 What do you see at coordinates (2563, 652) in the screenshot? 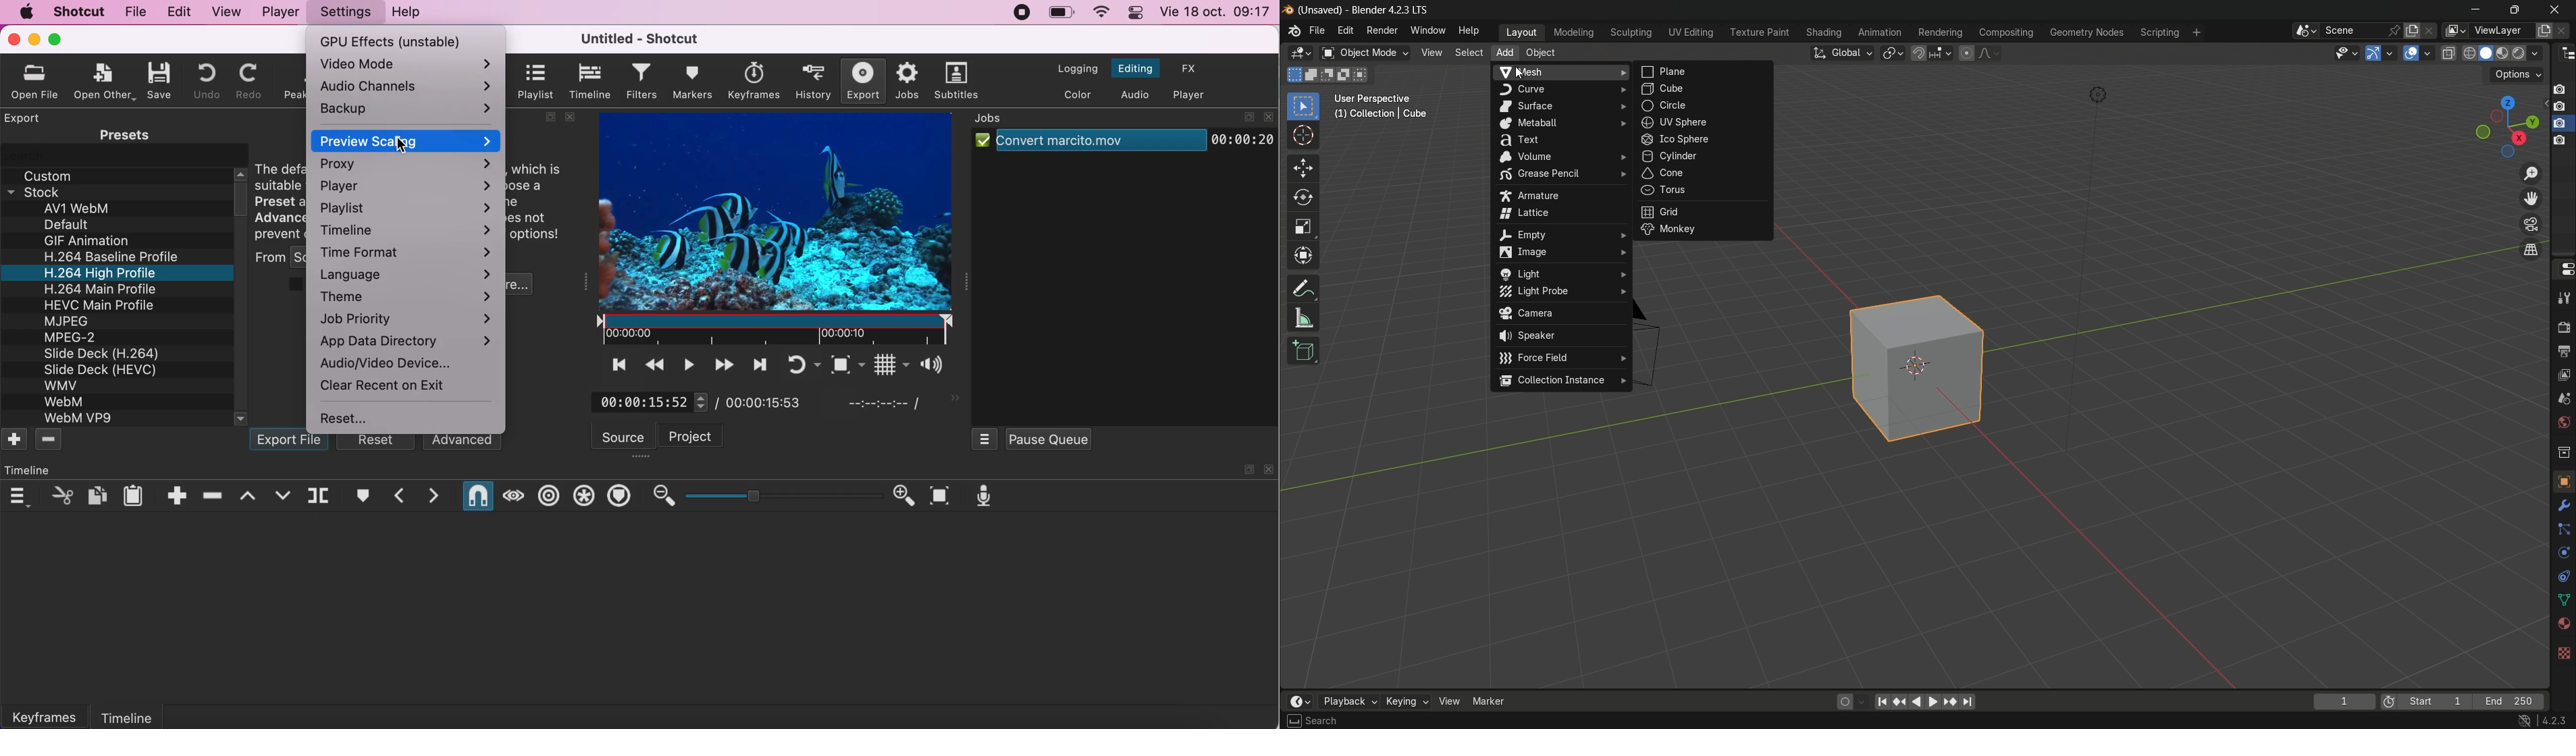
I see `texture` at bounding box center [2563, 652].